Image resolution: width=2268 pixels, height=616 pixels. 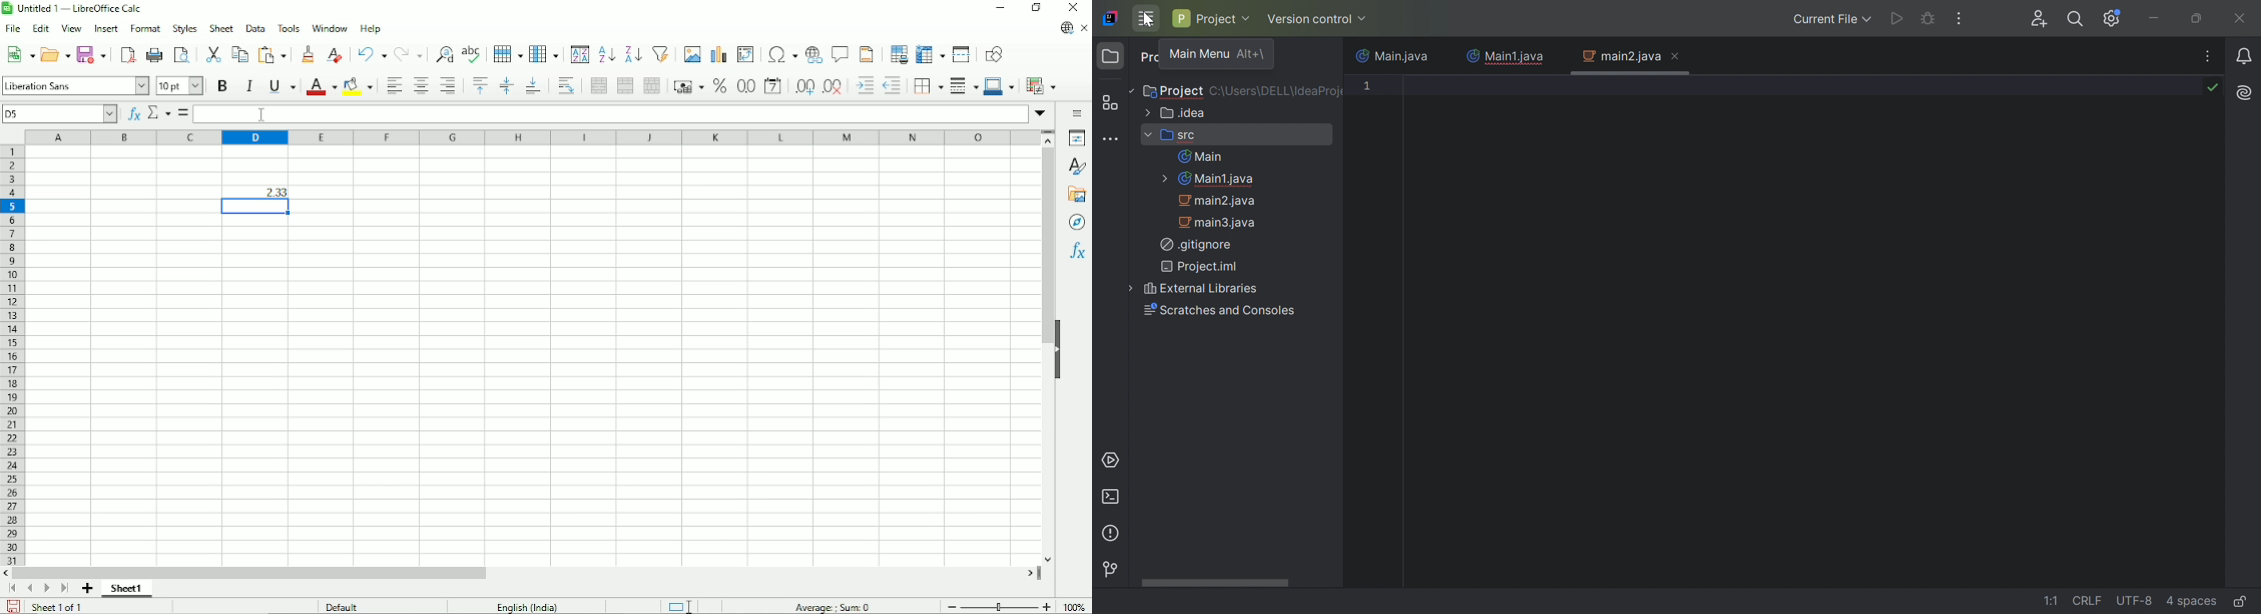 I want to click on Add sheet, so click(x=88, y=588).